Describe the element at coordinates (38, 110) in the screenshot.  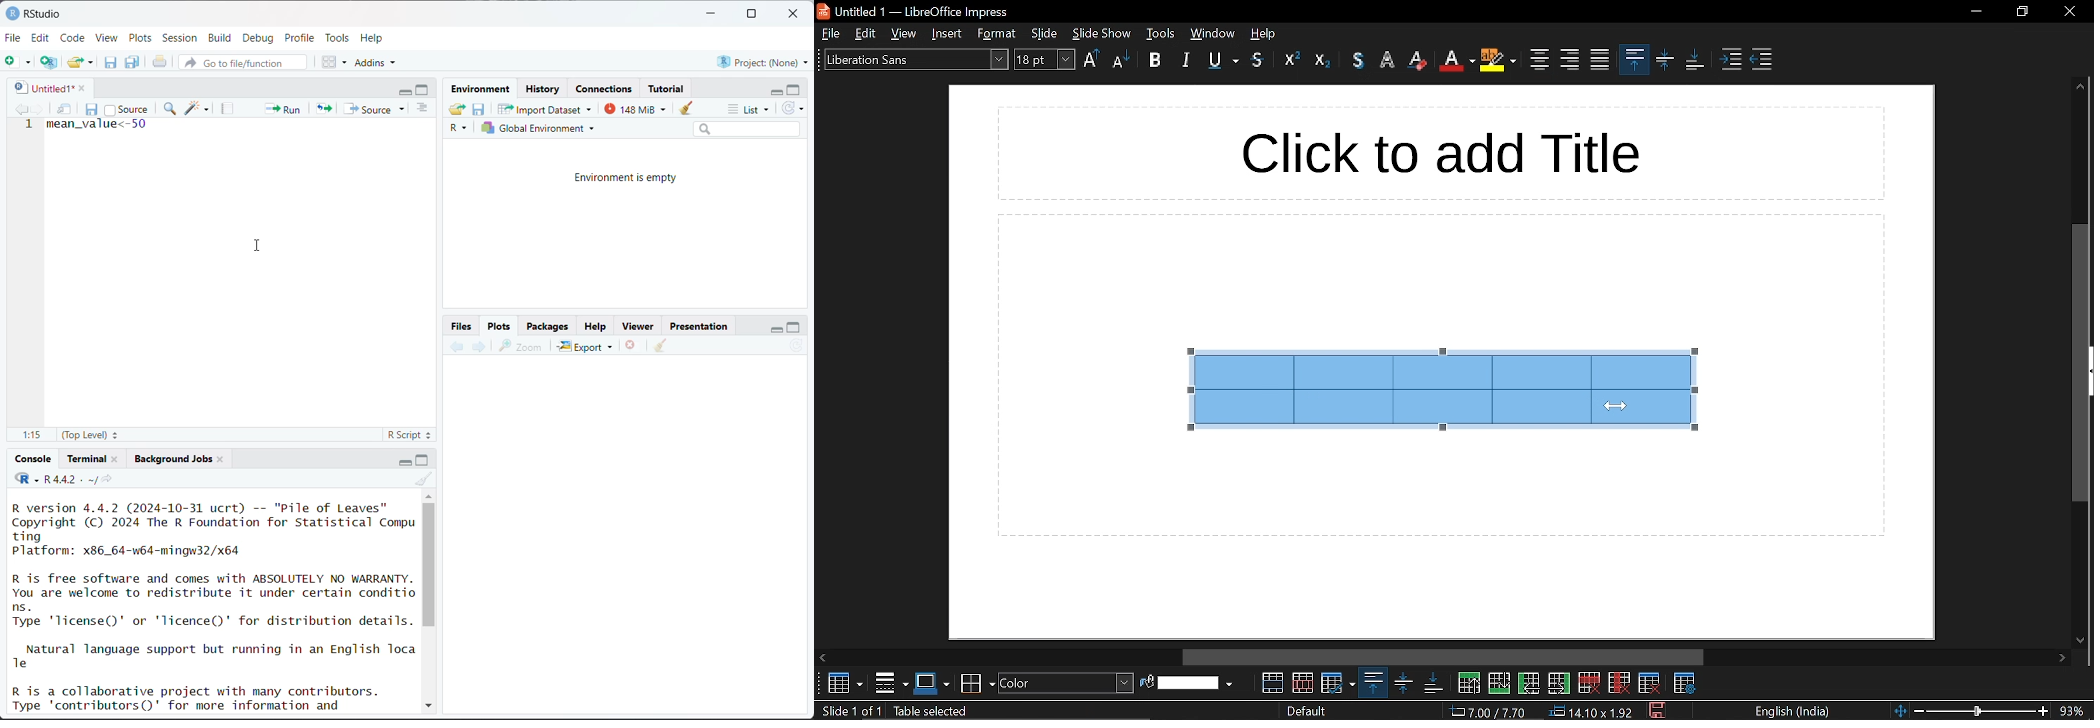
I see `go forward to next source location` at that location.